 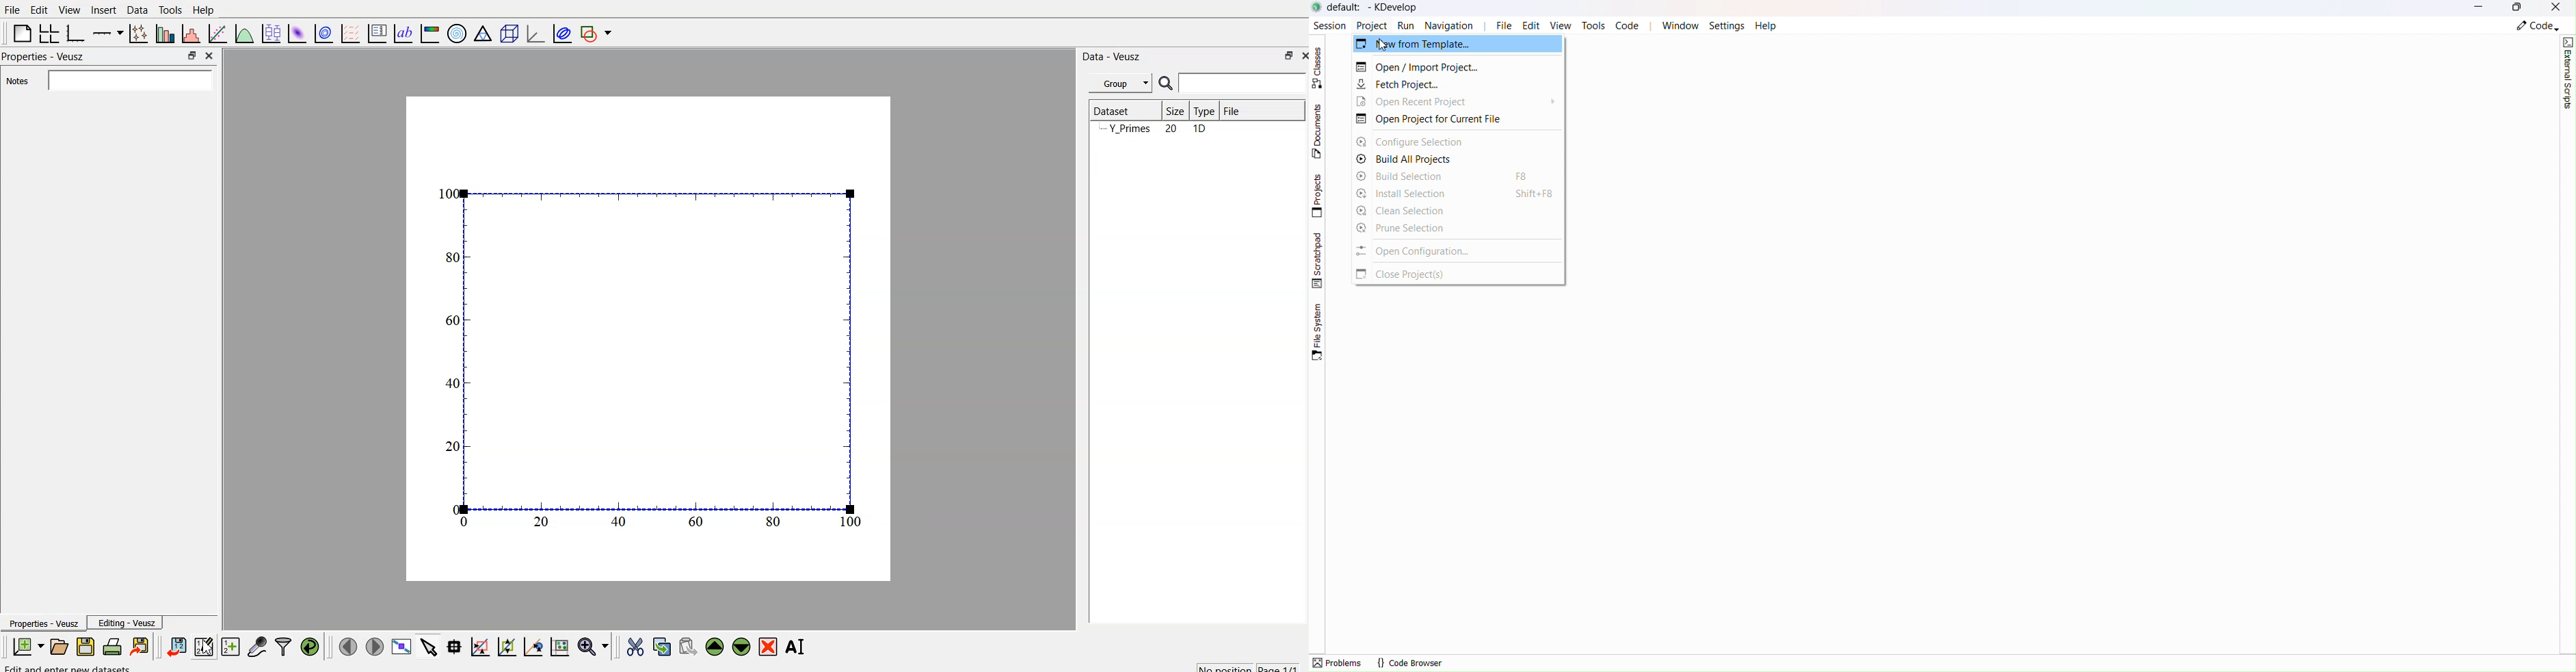 What do you see at coordinates (177, 645) in the screenshot?
I see `import data` at bounding box center [177, 645].